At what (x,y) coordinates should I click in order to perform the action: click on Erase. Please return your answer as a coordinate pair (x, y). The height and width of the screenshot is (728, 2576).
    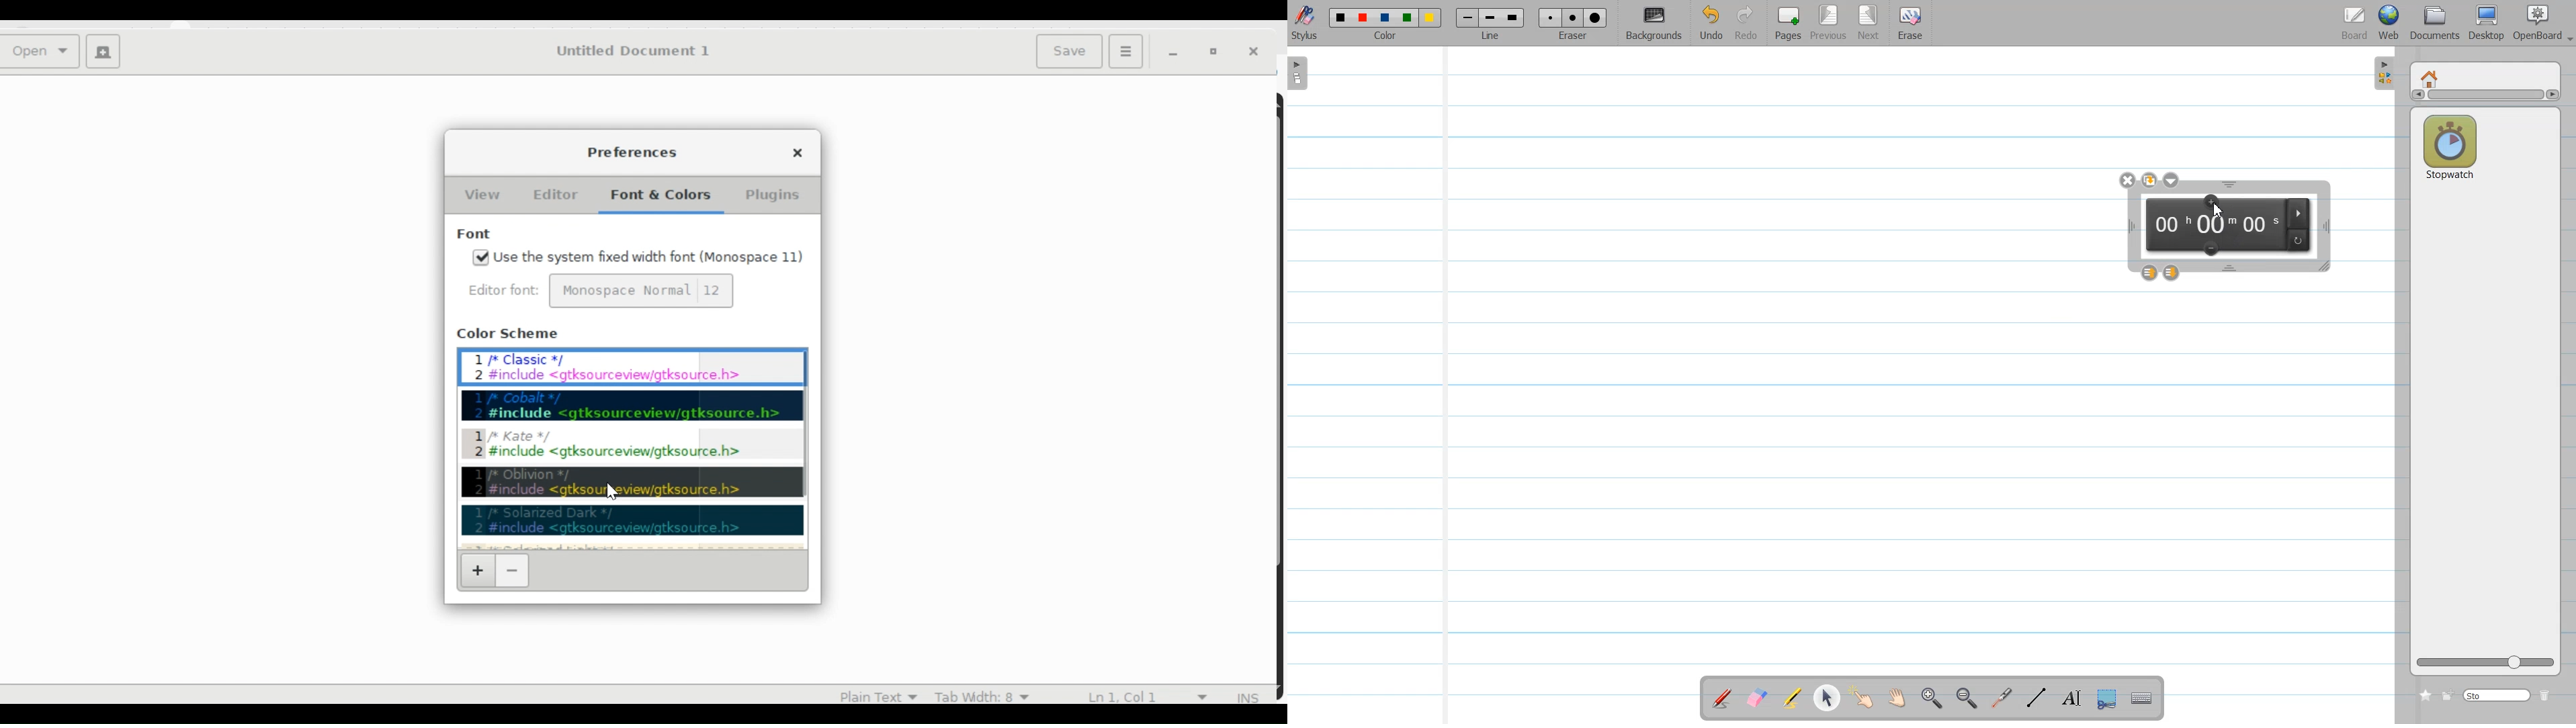
    Looking at the image, I should click on (1910, 24).